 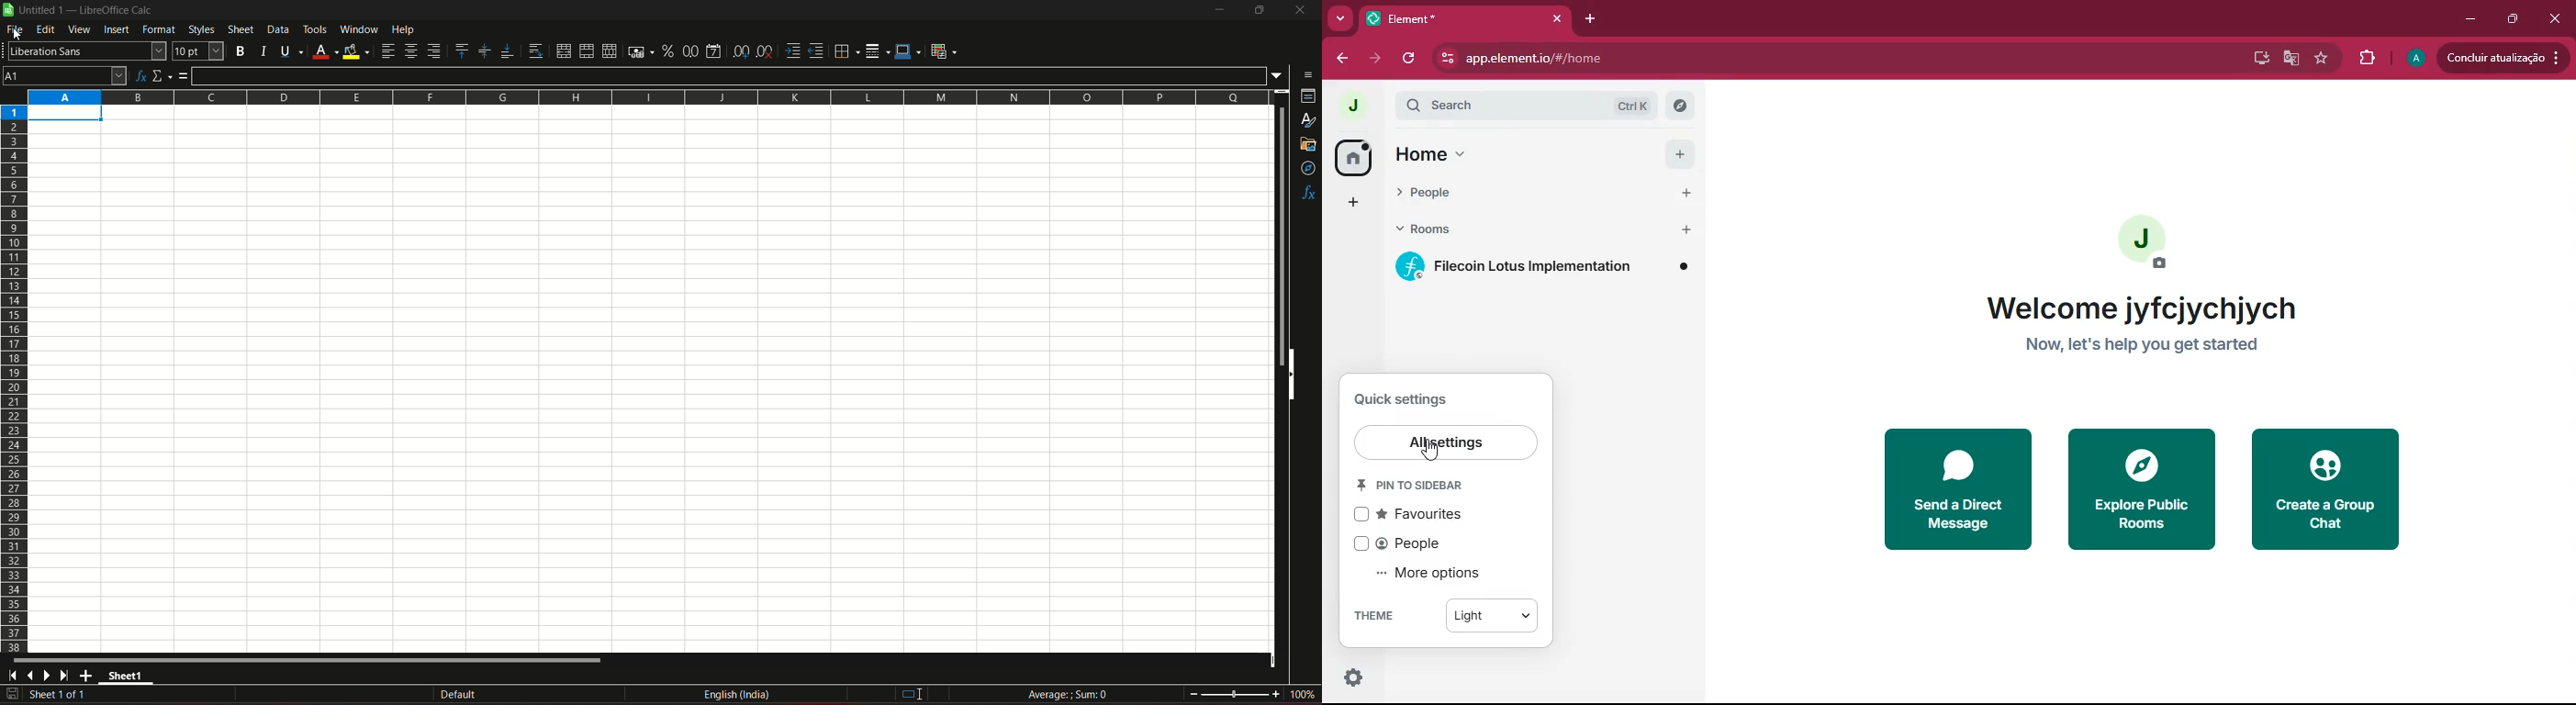 What do you see at coordinates (1218, 10) in the screenshot?
I see `minimize` at bounding box center [1218, 10].